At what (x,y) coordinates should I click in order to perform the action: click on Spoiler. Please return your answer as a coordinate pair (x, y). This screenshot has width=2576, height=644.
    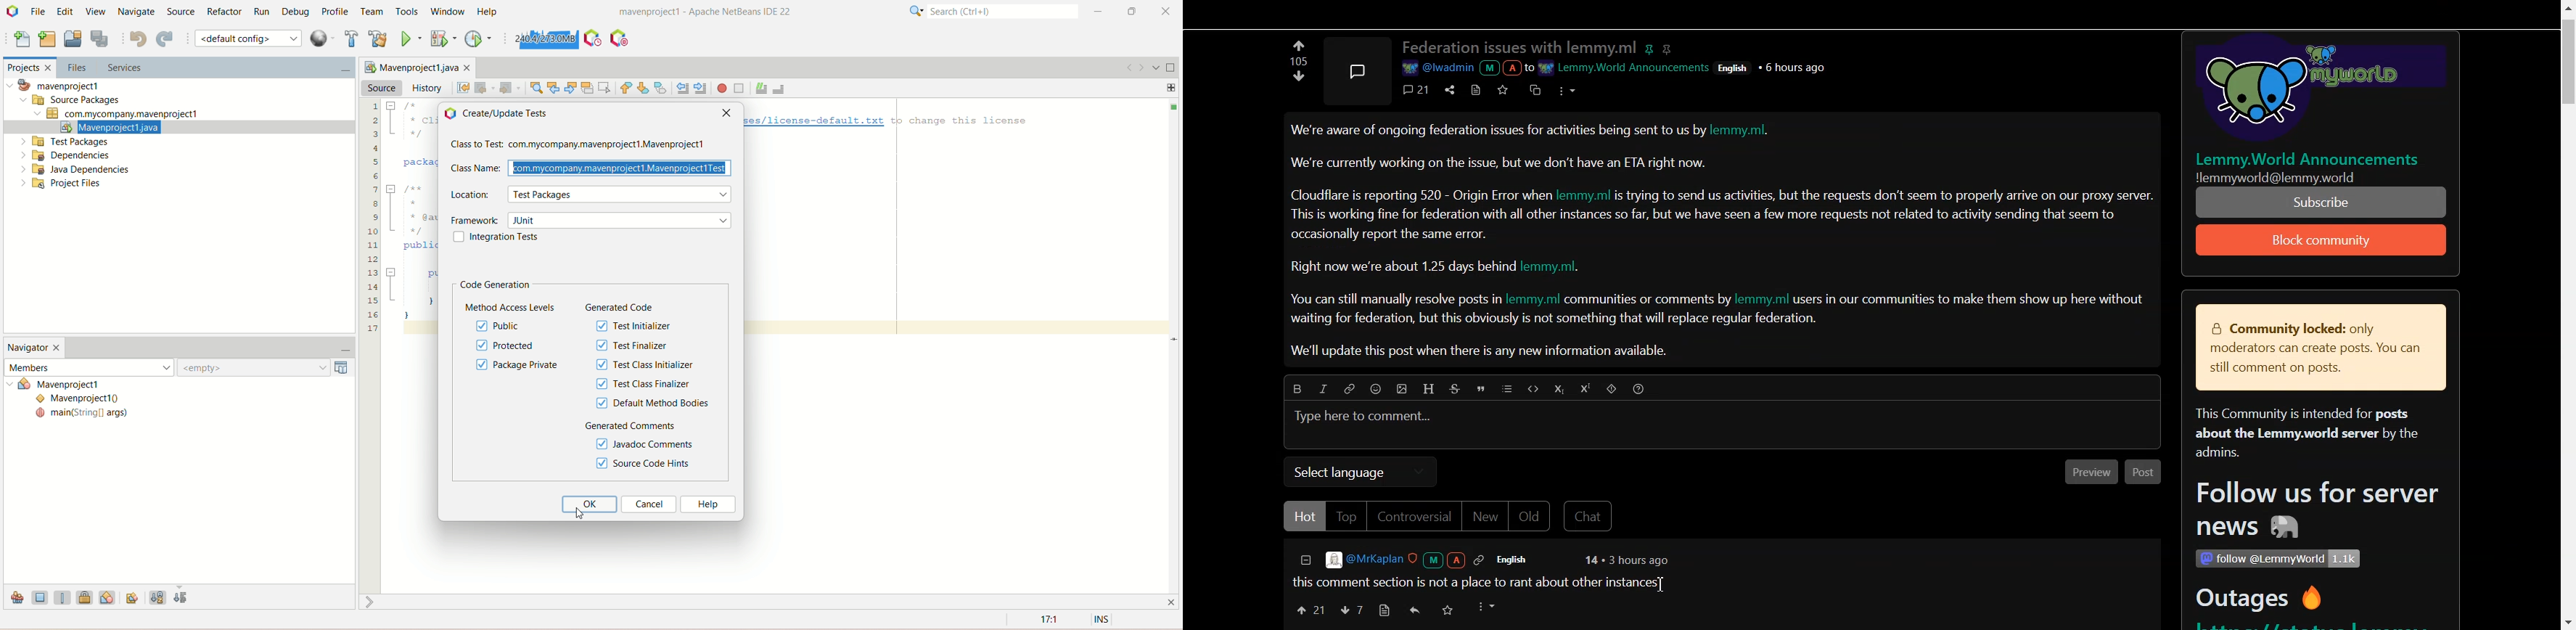
    Looking at the image, I should click on (1613, 390).